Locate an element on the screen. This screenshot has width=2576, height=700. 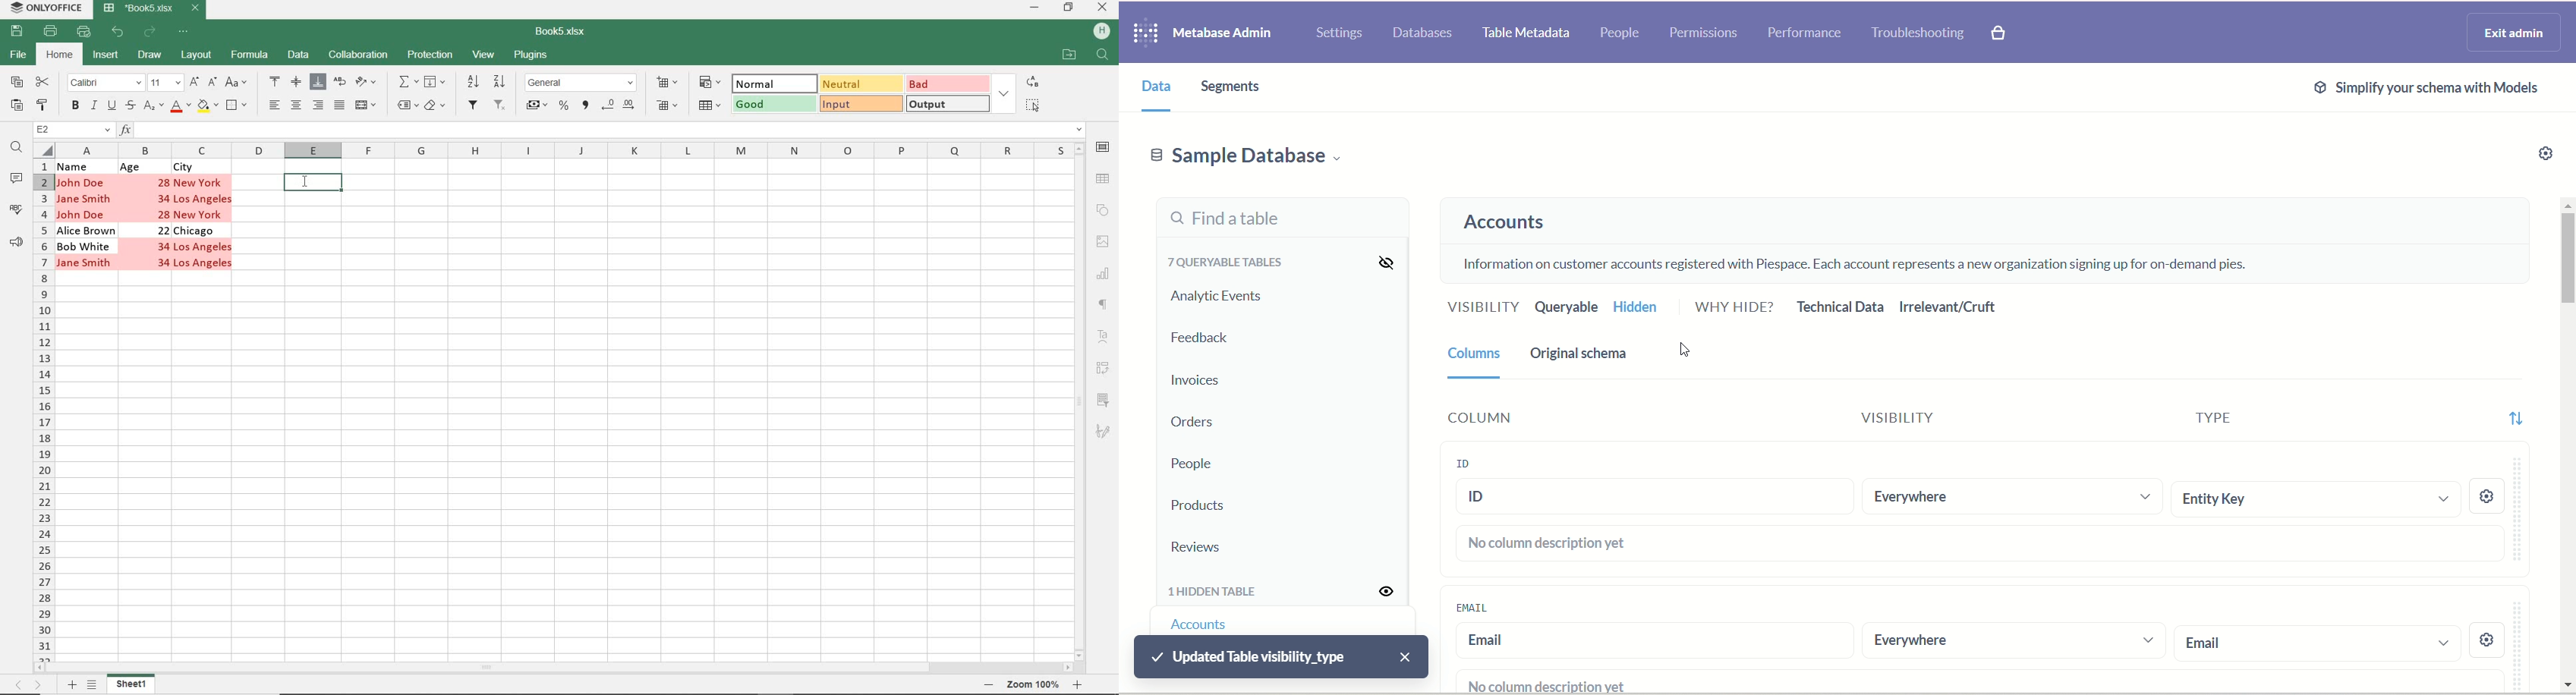
HP is located at coordinates (1101, 31).